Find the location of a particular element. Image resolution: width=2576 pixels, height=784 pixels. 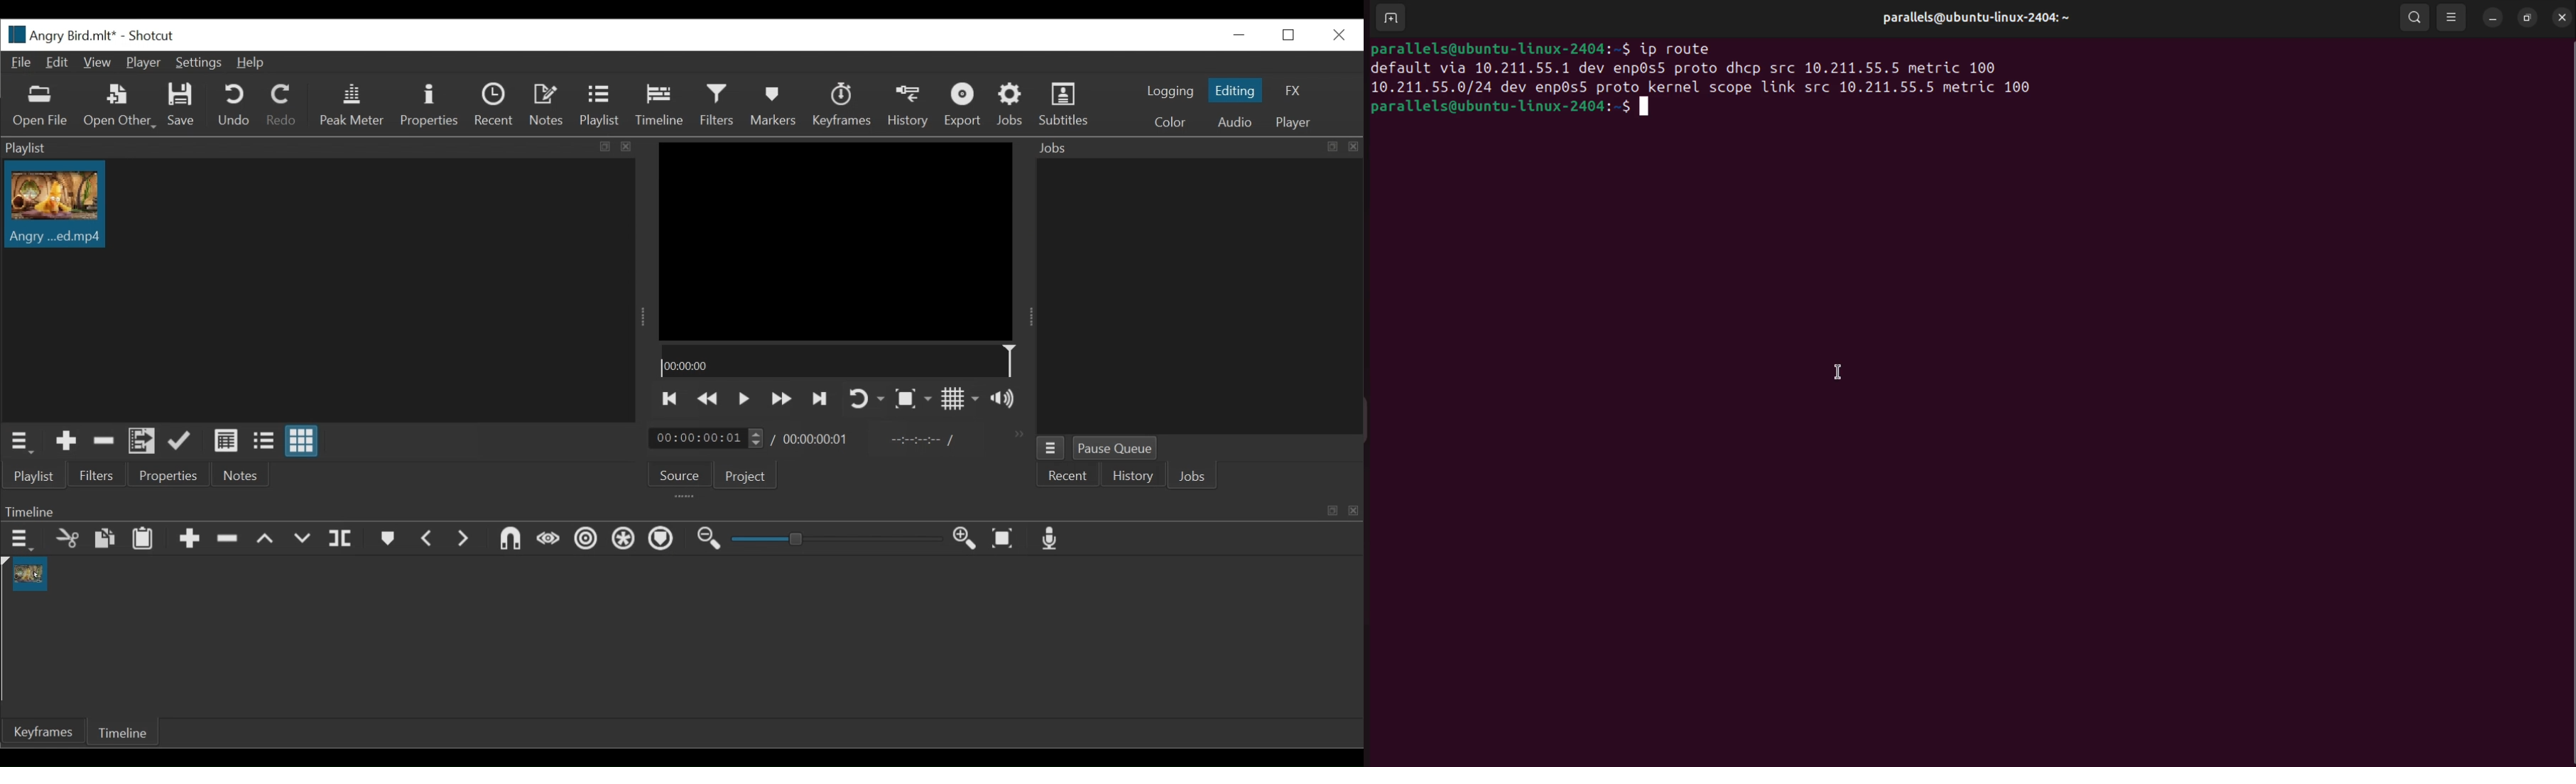

Notes is located at coordinates (238, 475).